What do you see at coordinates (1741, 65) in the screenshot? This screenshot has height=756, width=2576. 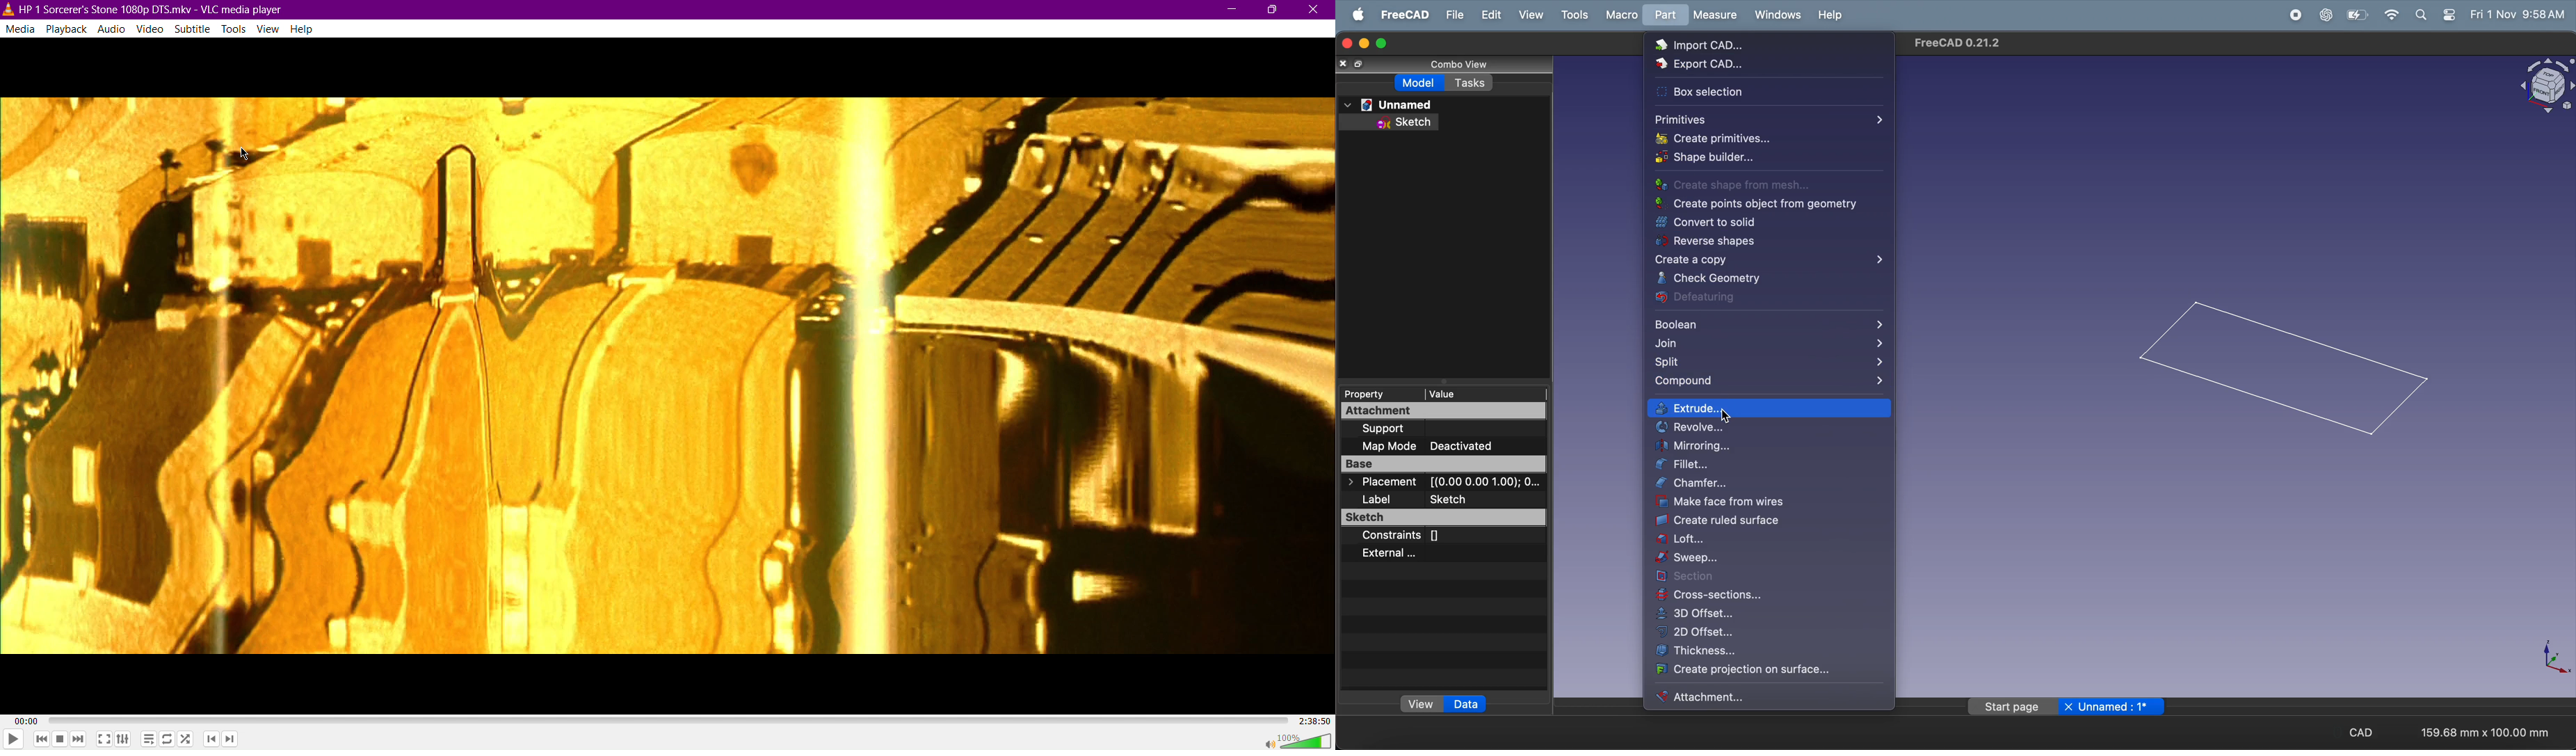 I see `export cad` at bounding box center [1741, 65].